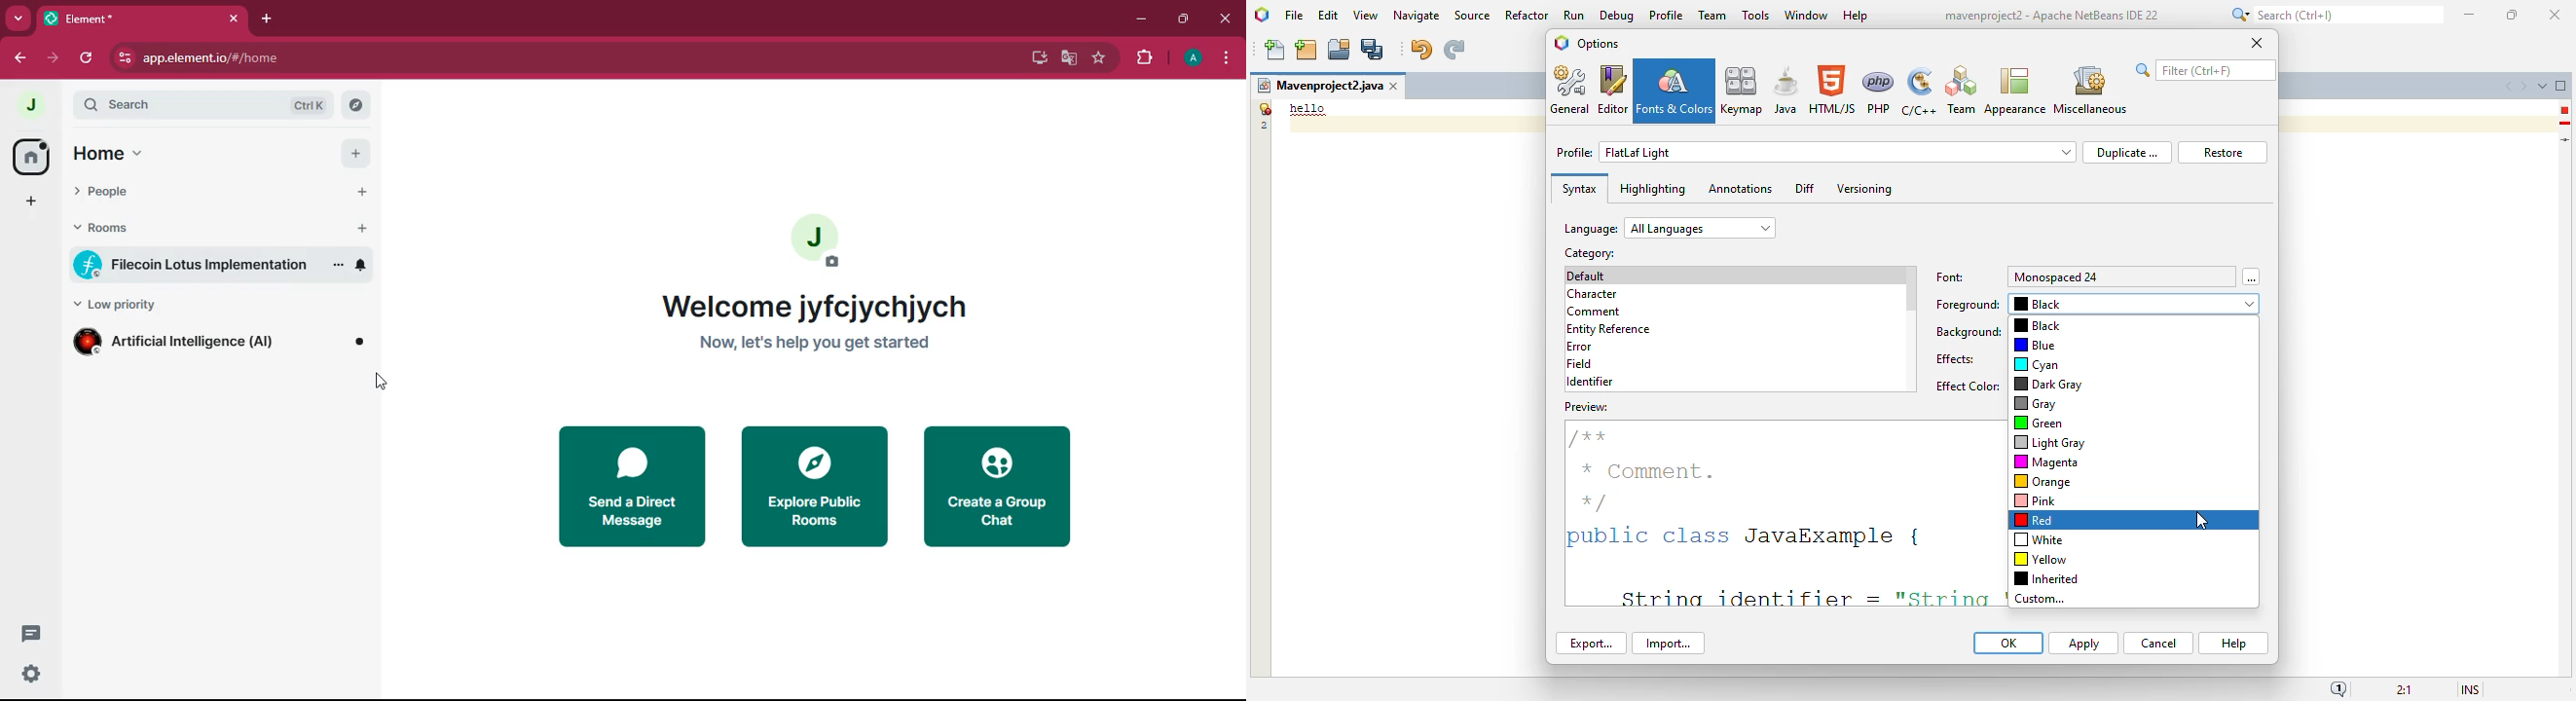  I want to click on notification, so click(361, 266).